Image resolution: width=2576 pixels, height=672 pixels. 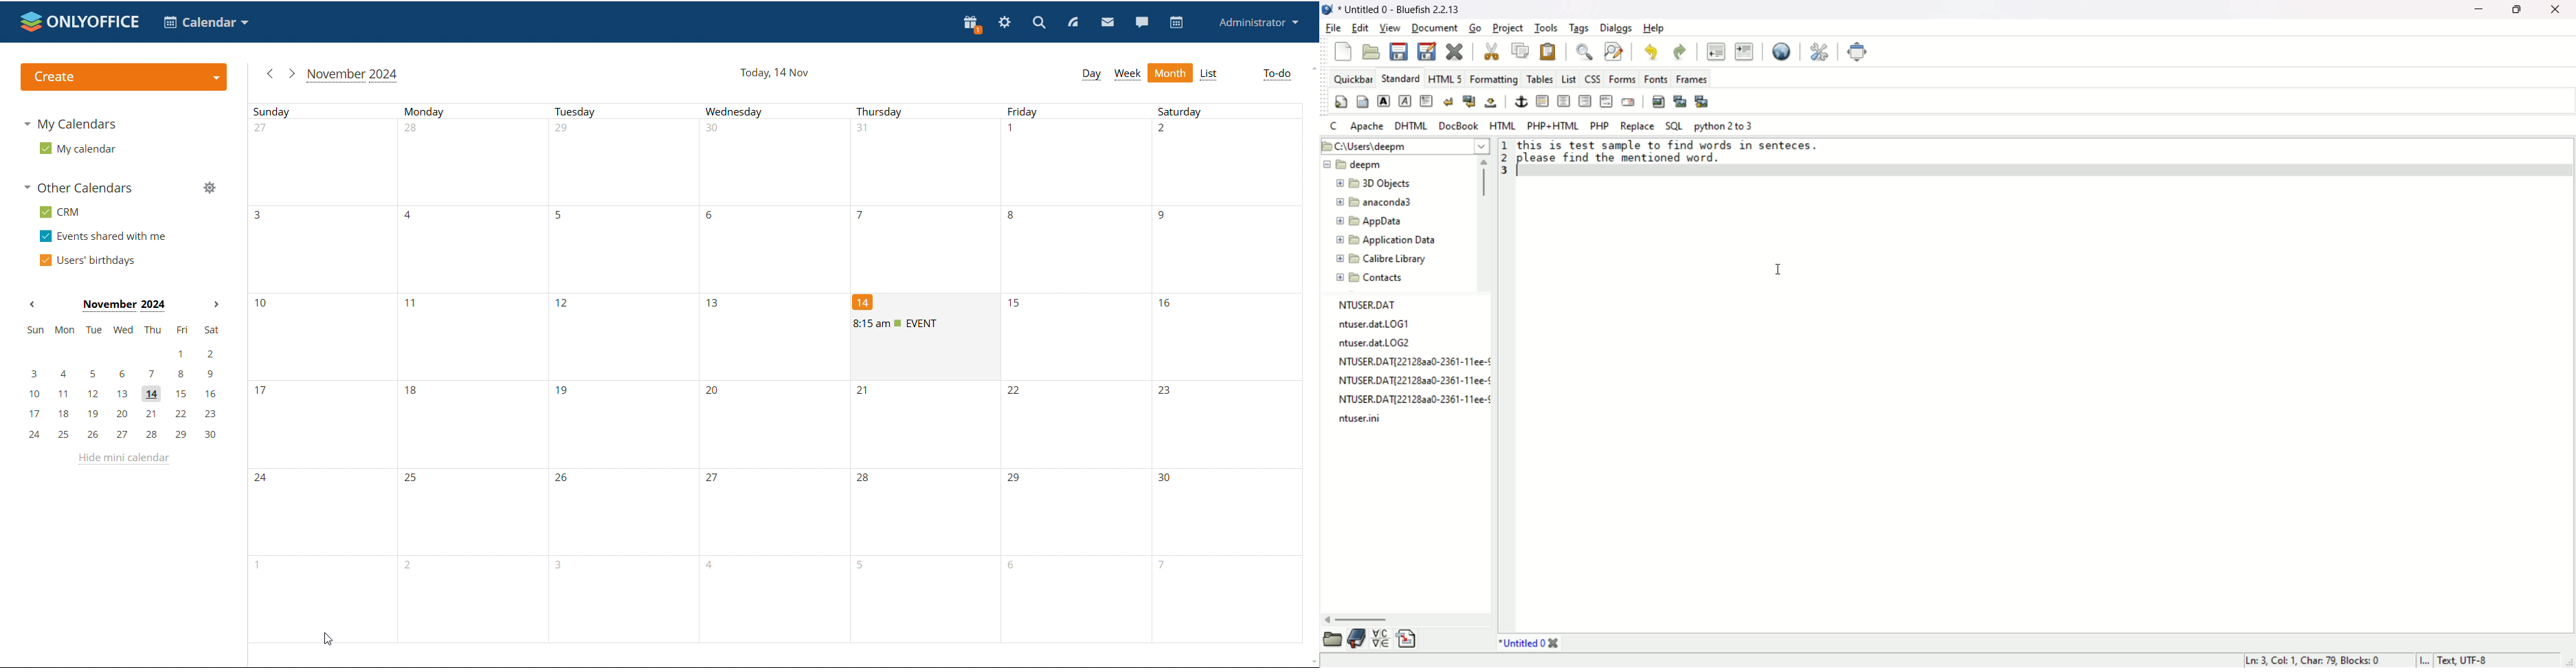 What do you see at coordinates (81, 187) in the screenshot?
I see `other calendars` at bounding box center [81, 187].